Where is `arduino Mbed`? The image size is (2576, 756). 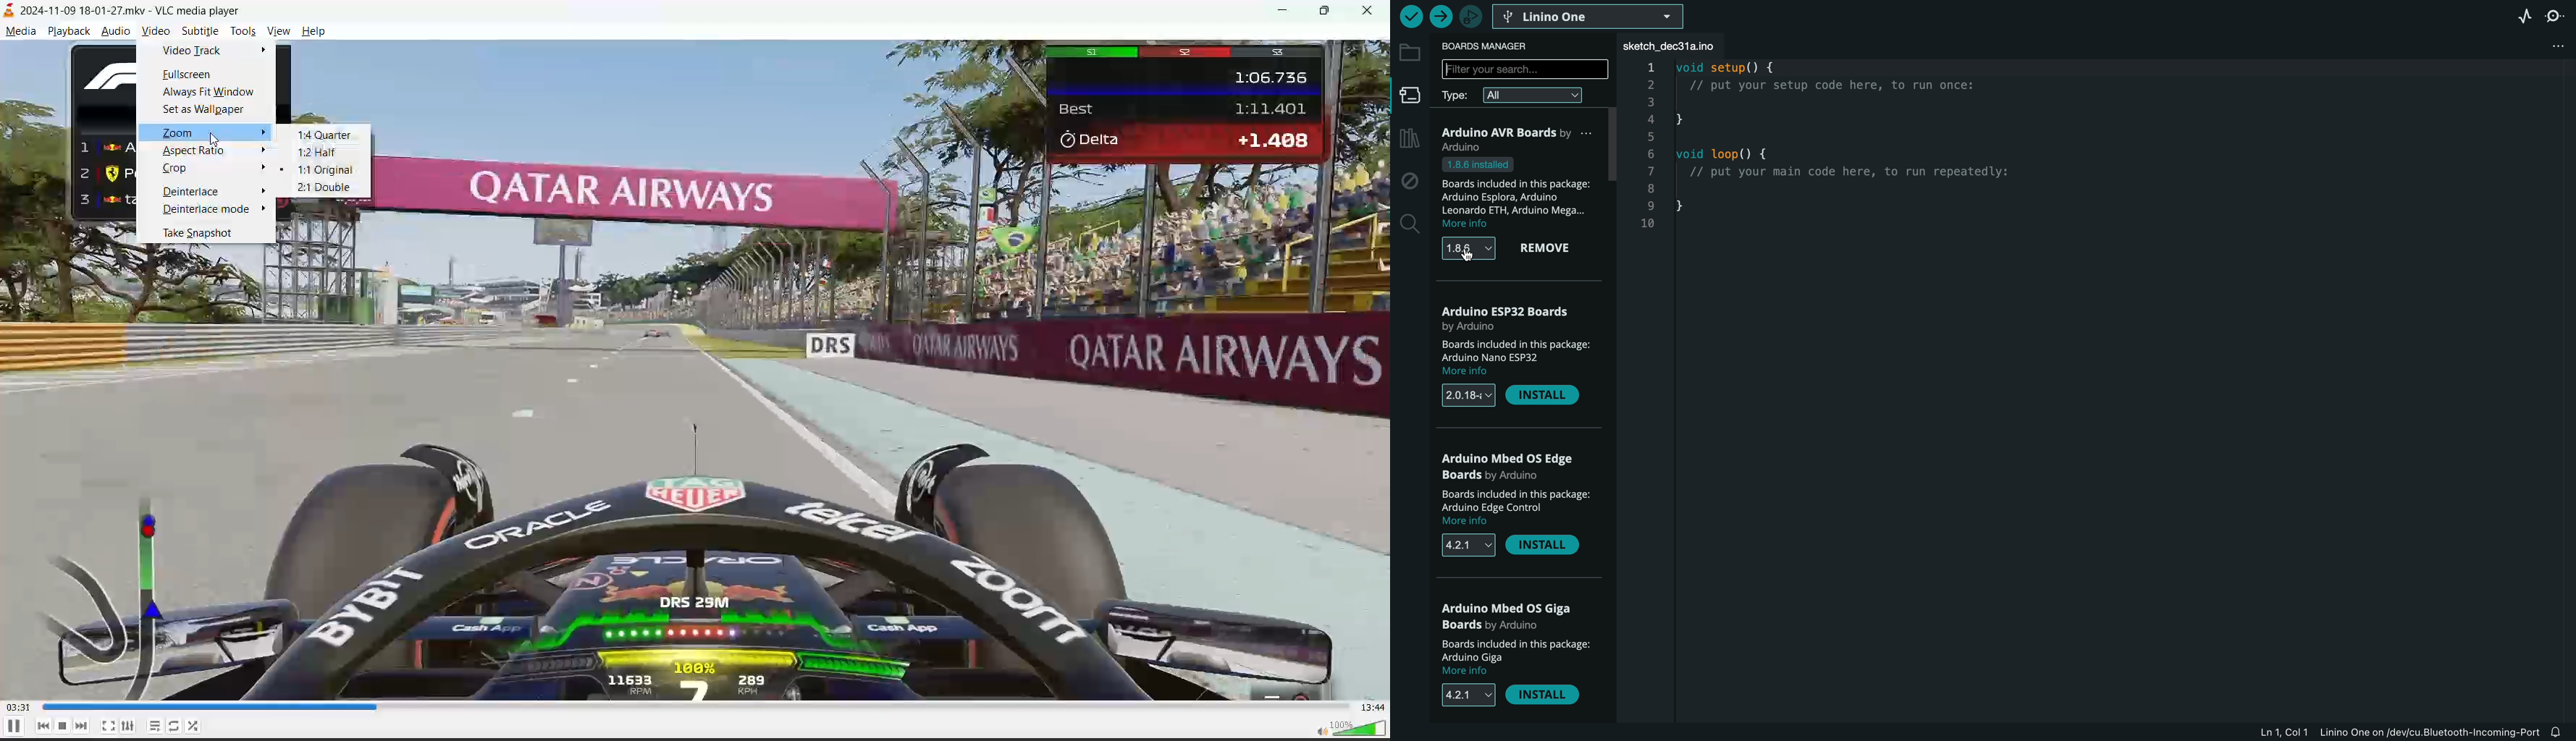
arduino Mbed is located at coordinates (1515, 468).